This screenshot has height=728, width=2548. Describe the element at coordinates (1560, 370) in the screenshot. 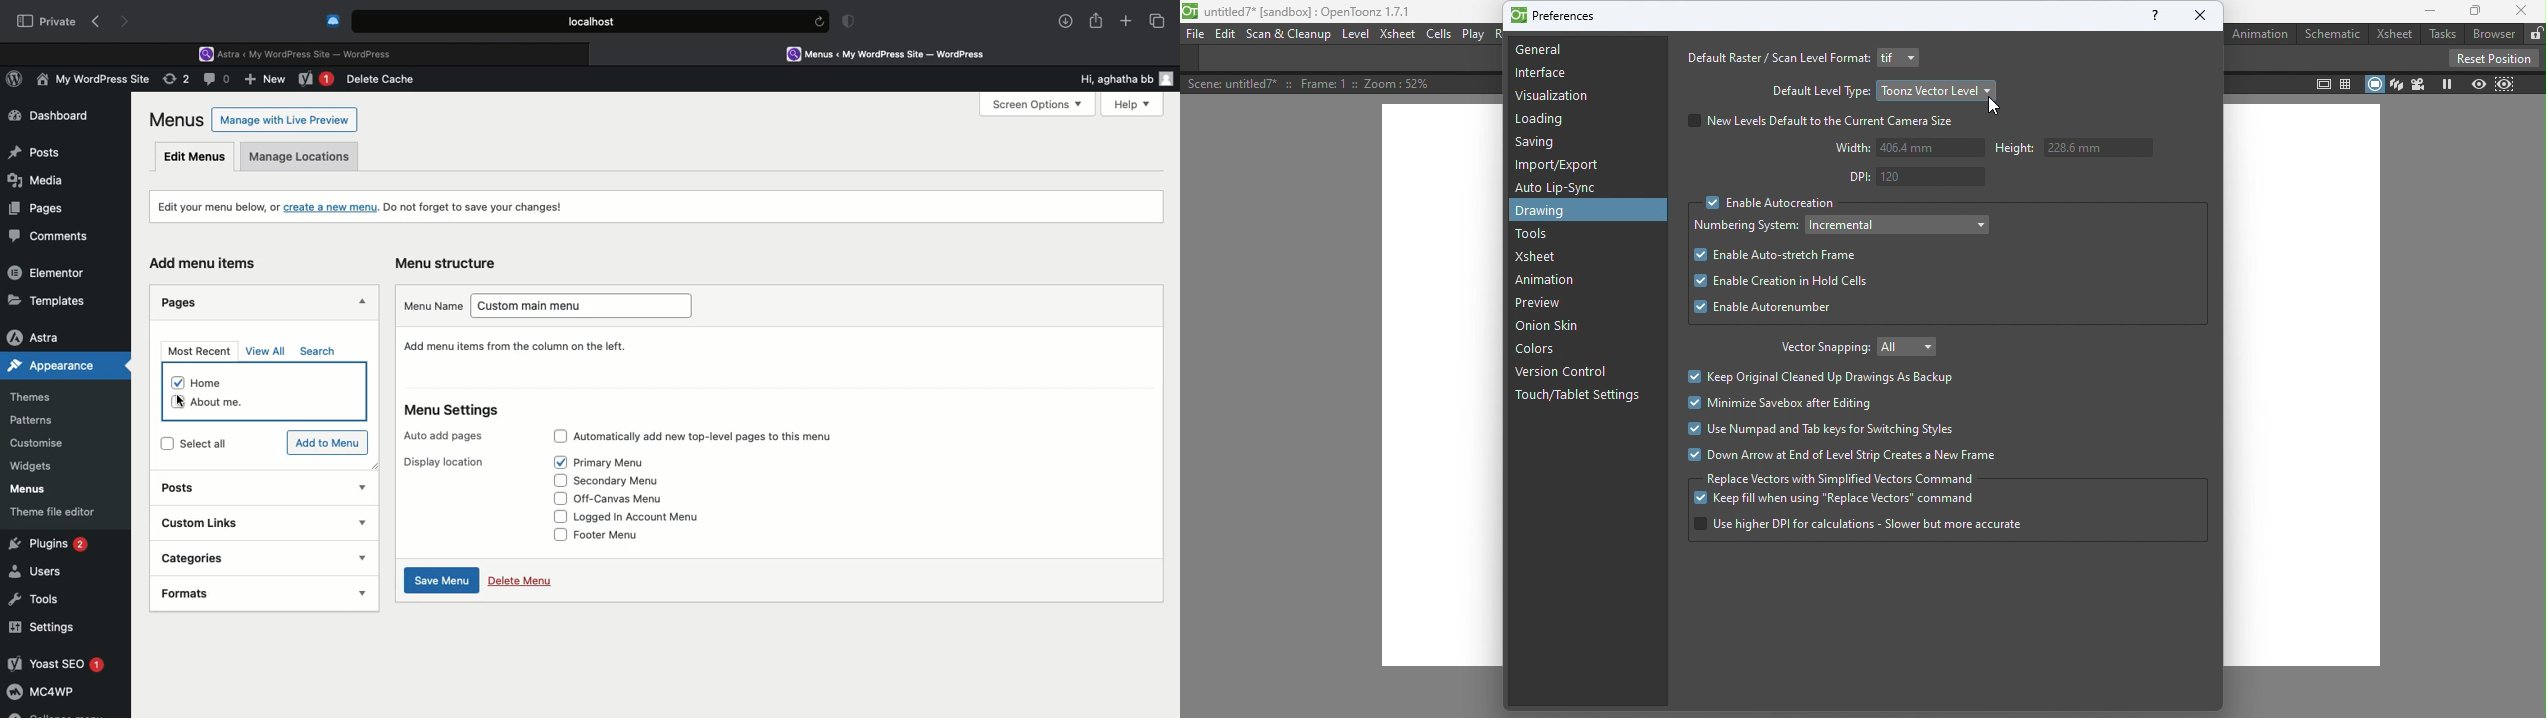

I see `Version control` at that location.